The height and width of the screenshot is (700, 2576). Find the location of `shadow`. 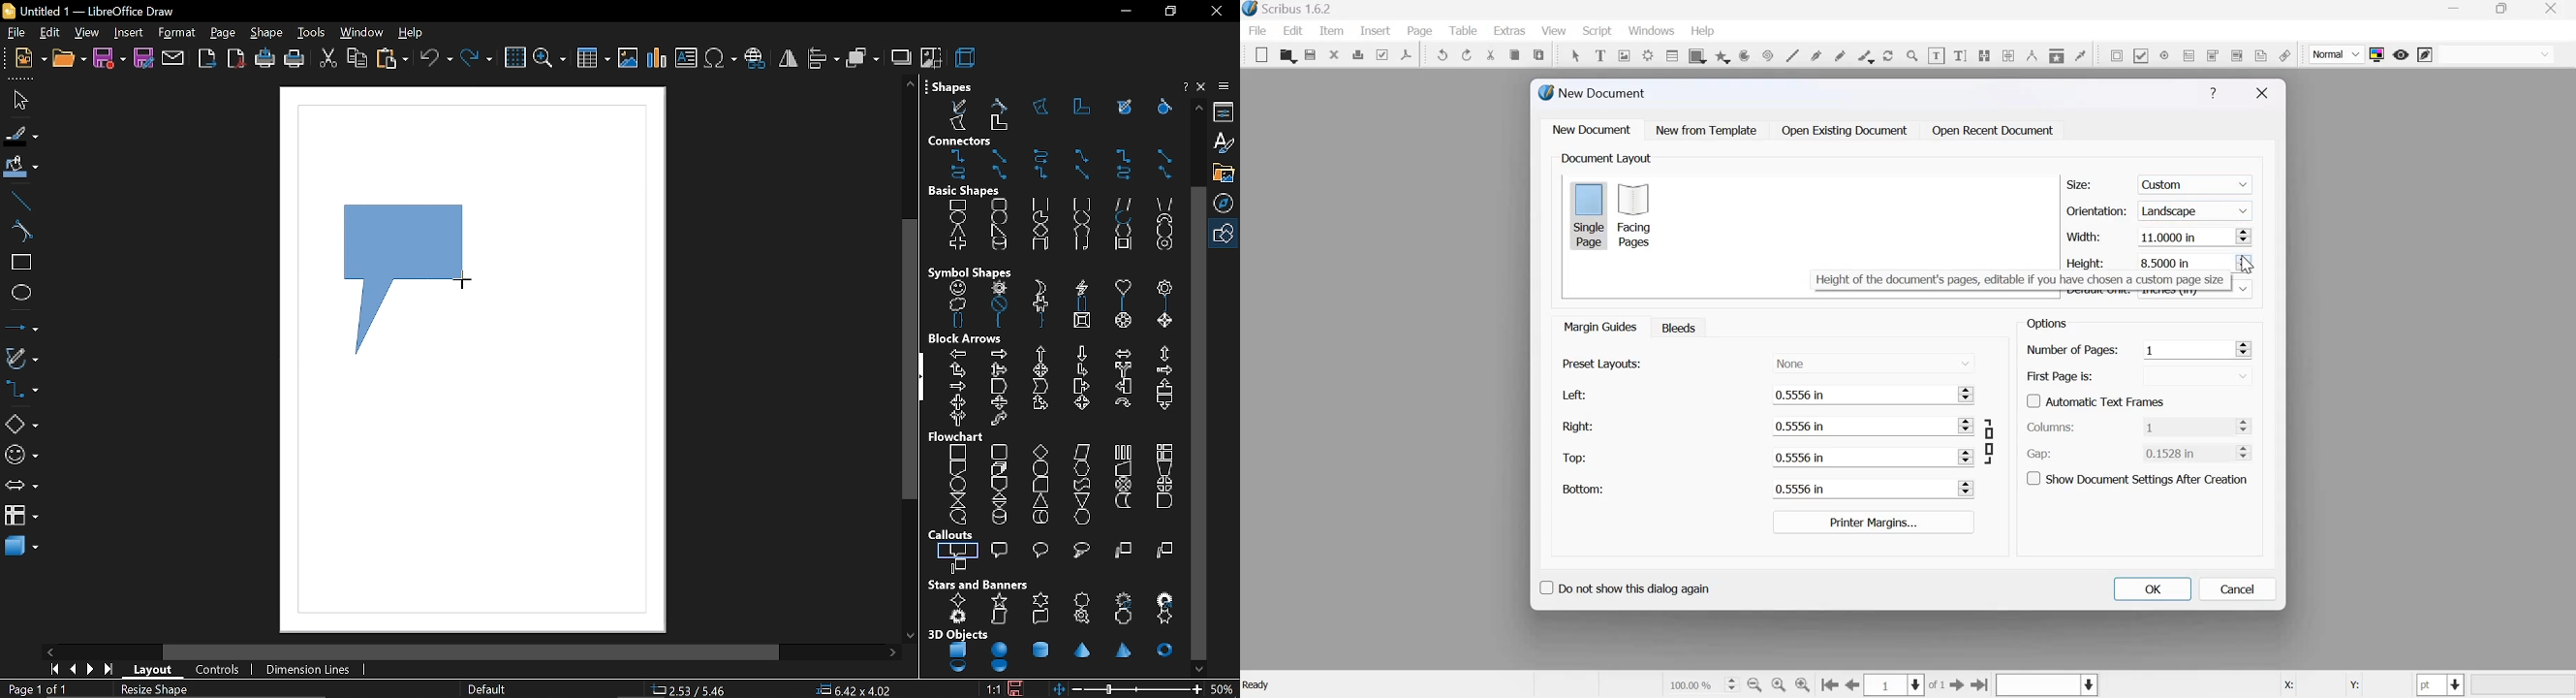

shadow is located at coordinates (900, 56).